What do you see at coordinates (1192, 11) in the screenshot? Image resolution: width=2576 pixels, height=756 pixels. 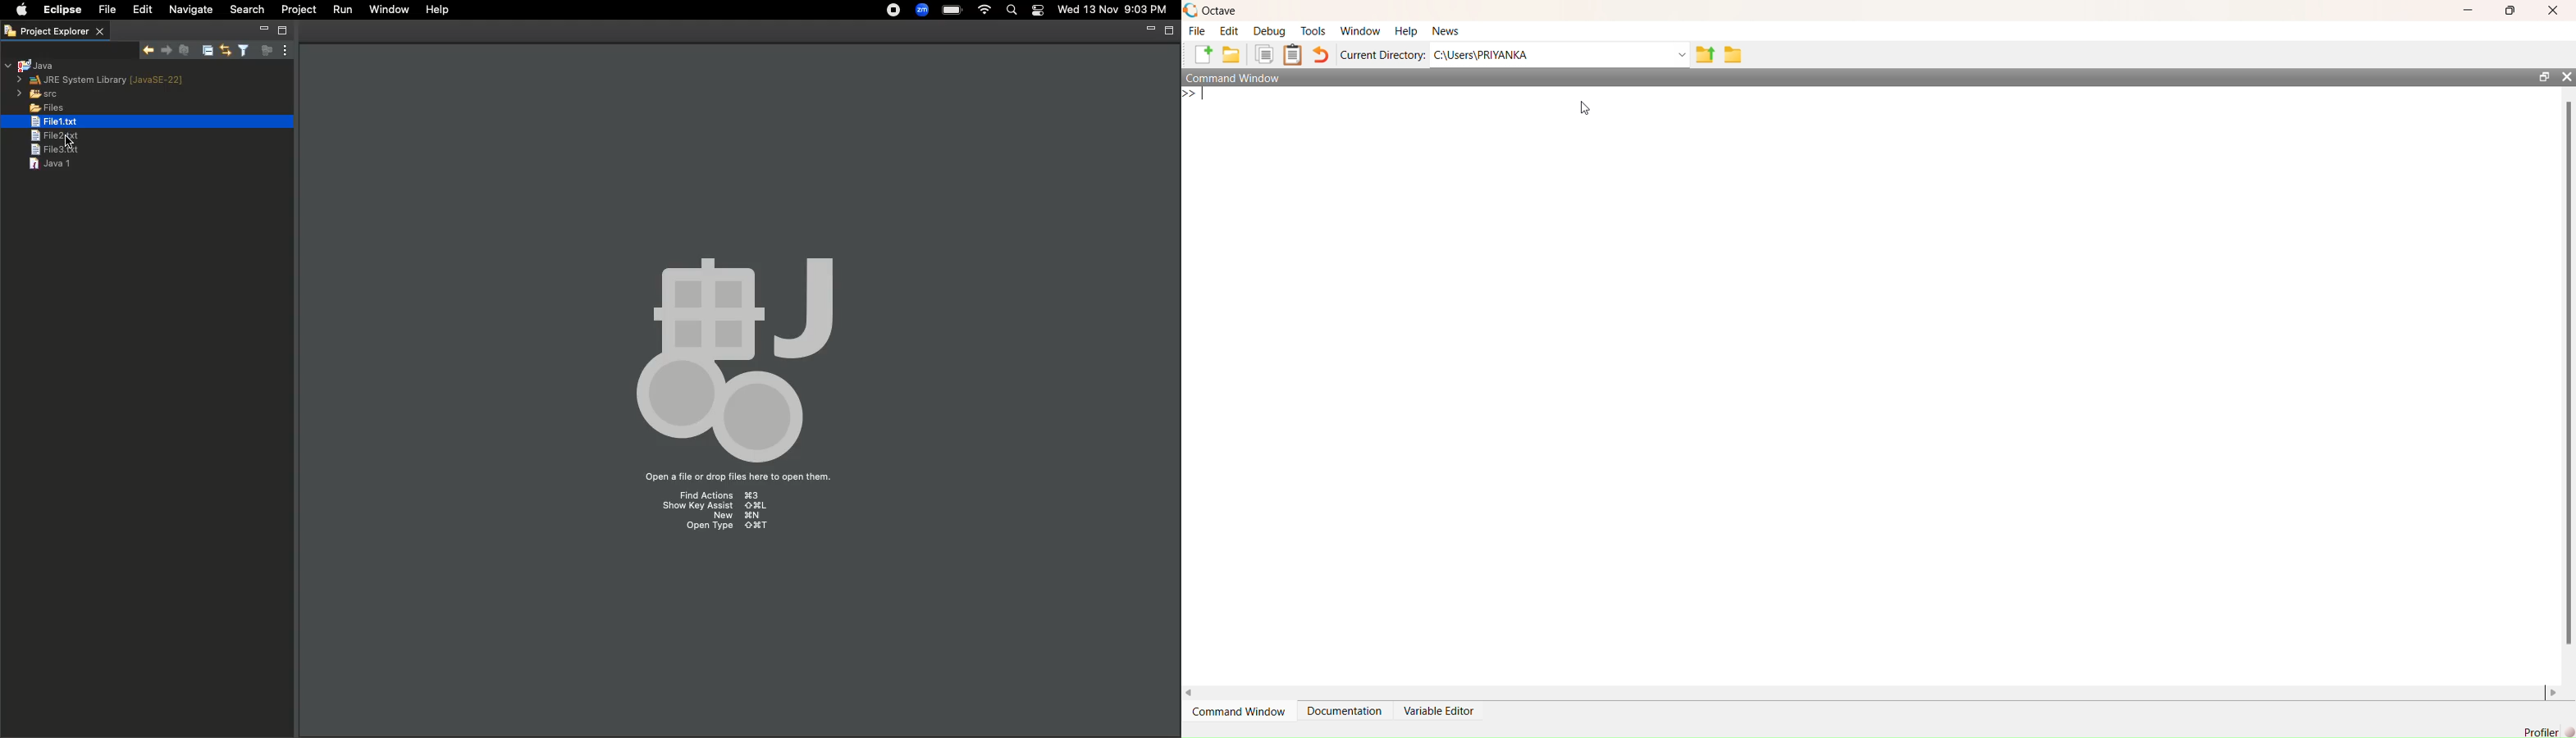 I see `logo` at bounding box center [1192, 11].